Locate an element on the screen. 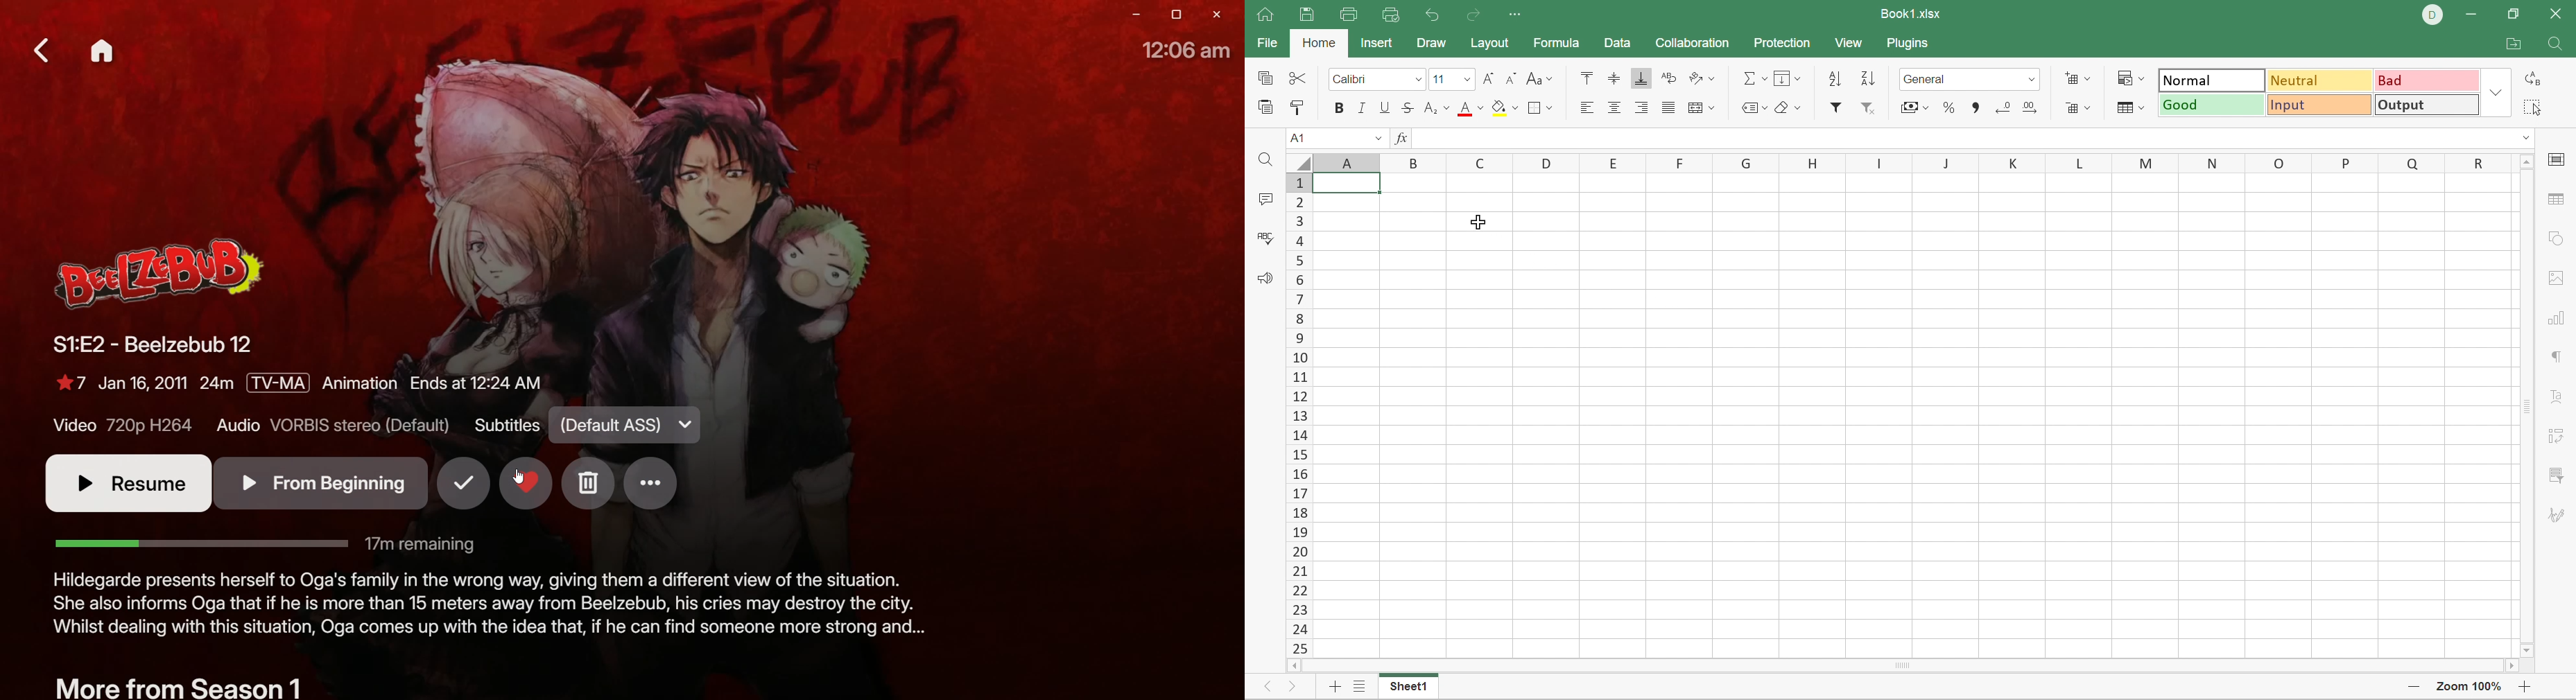 The height and width of the screenshot is (700, 2576). Replace is located at coordinates (2529, 79).